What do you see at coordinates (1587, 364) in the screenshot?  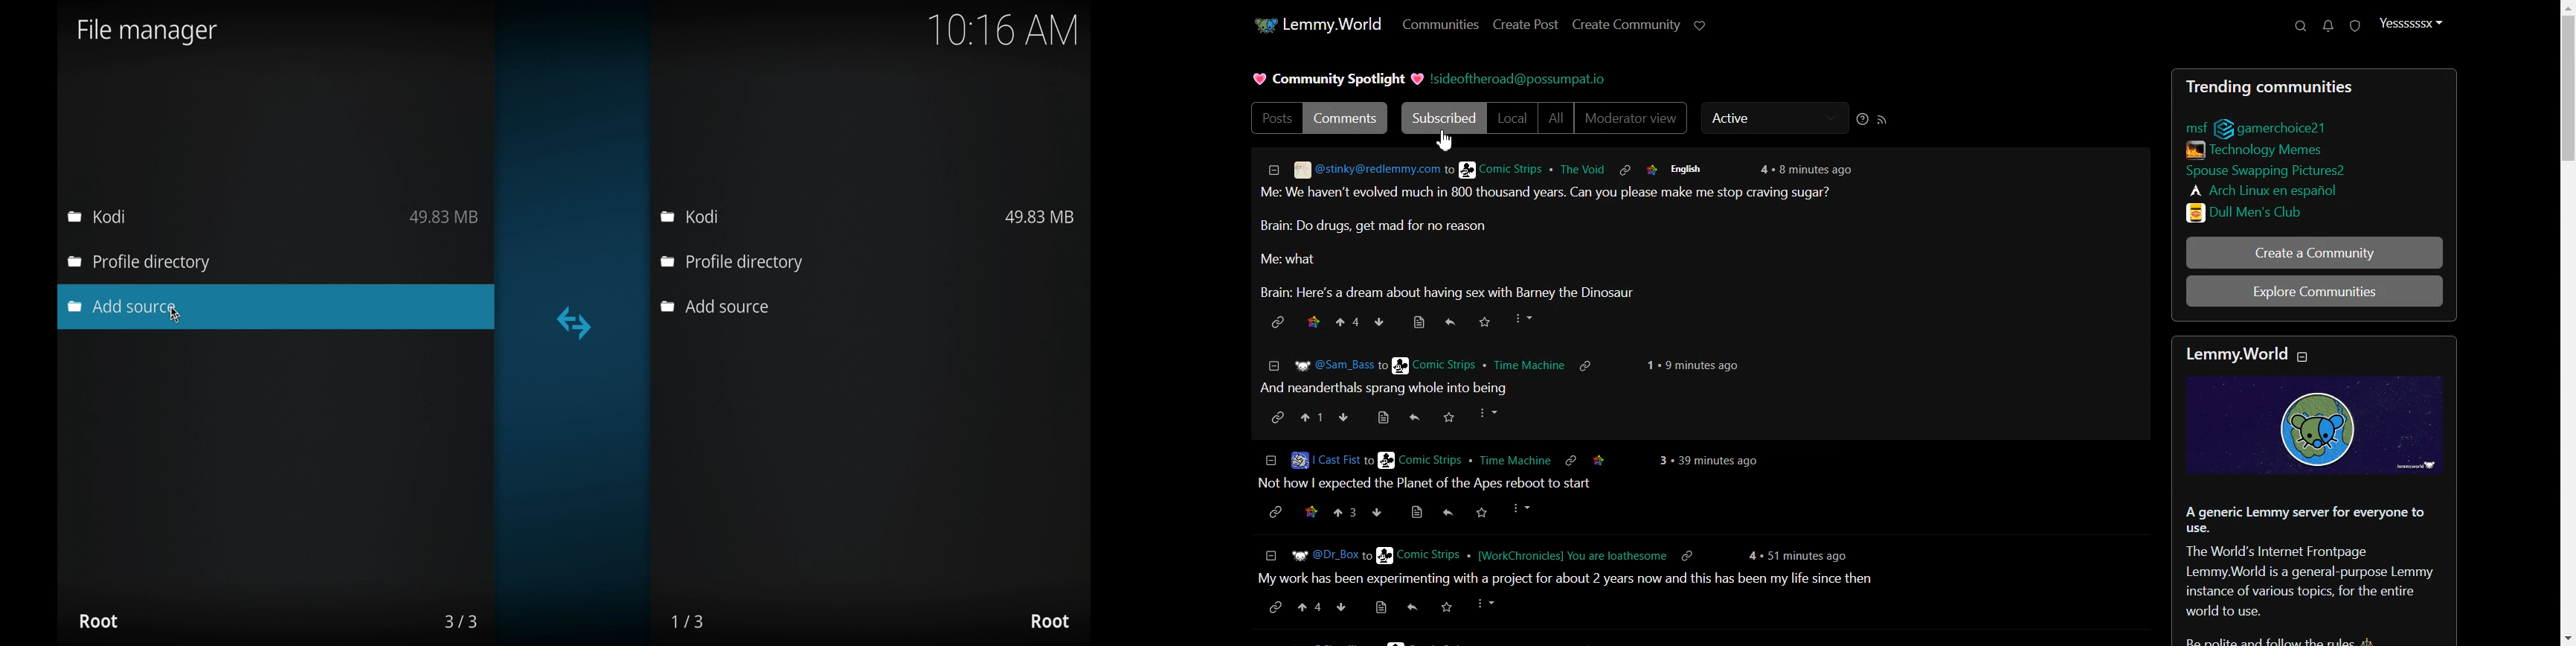 I see `link` at bounding box center [1587, 364].